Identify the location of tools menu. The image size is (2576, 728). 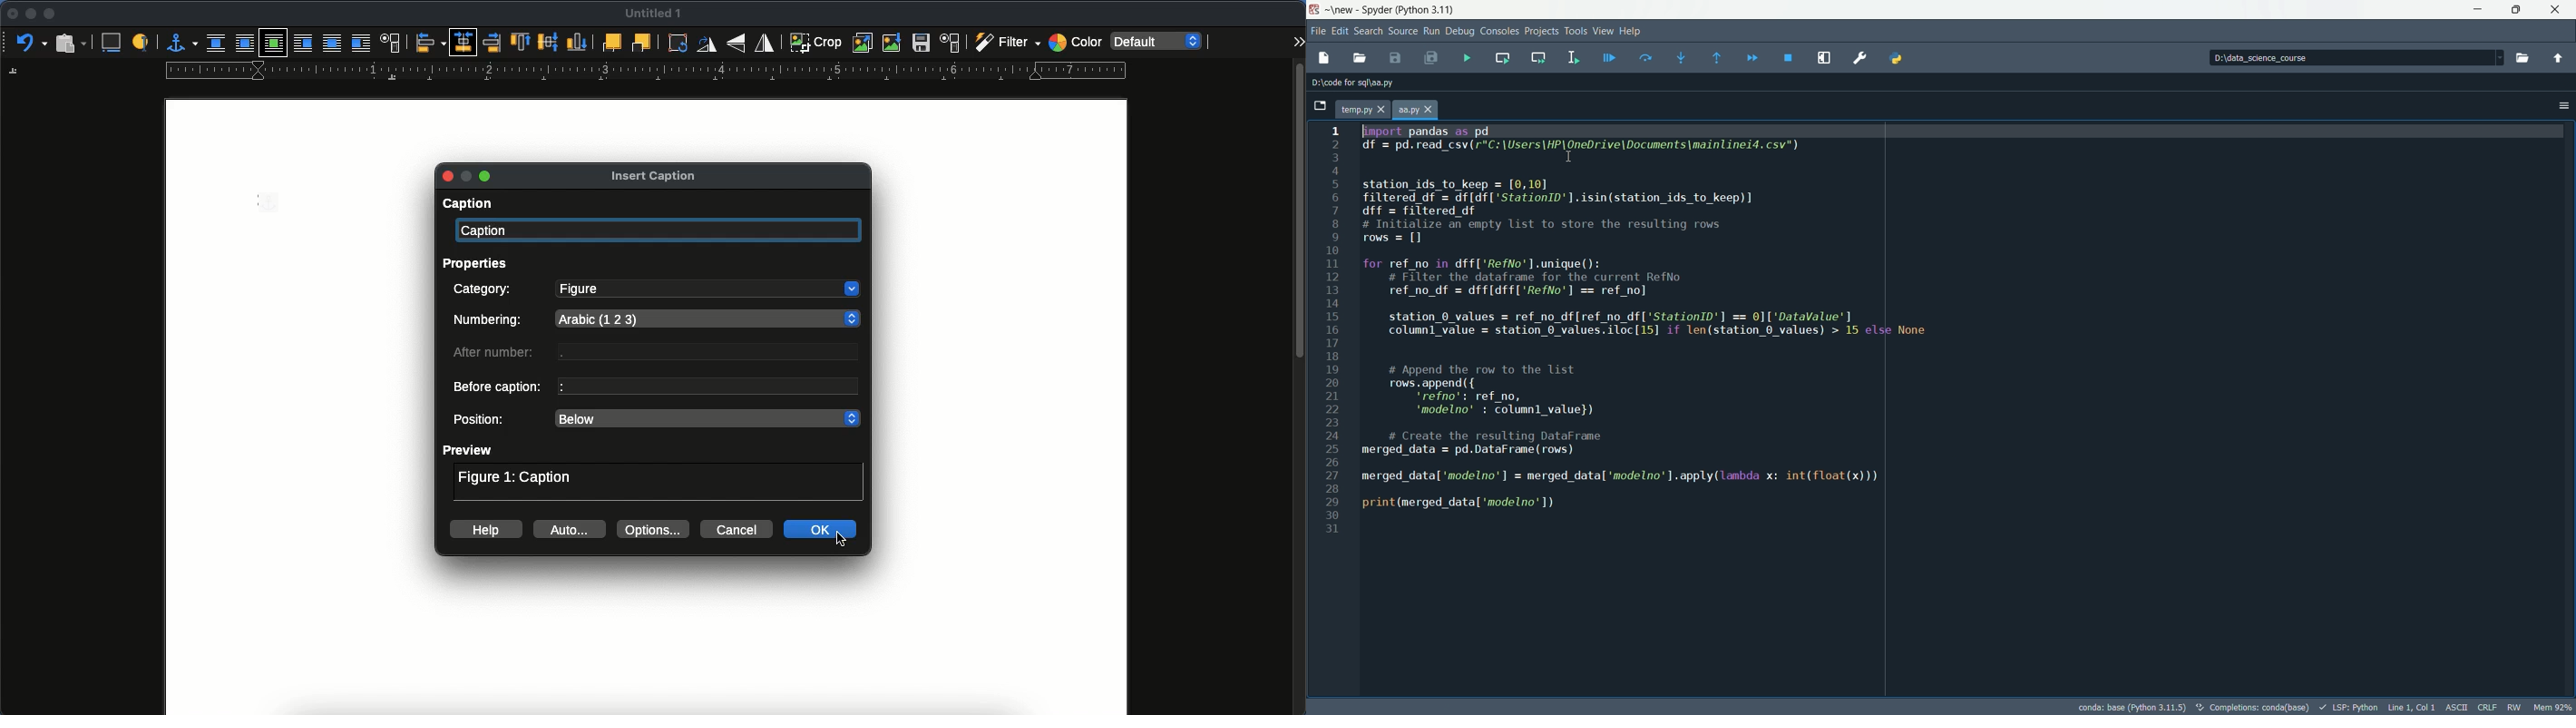
(1576, 31).